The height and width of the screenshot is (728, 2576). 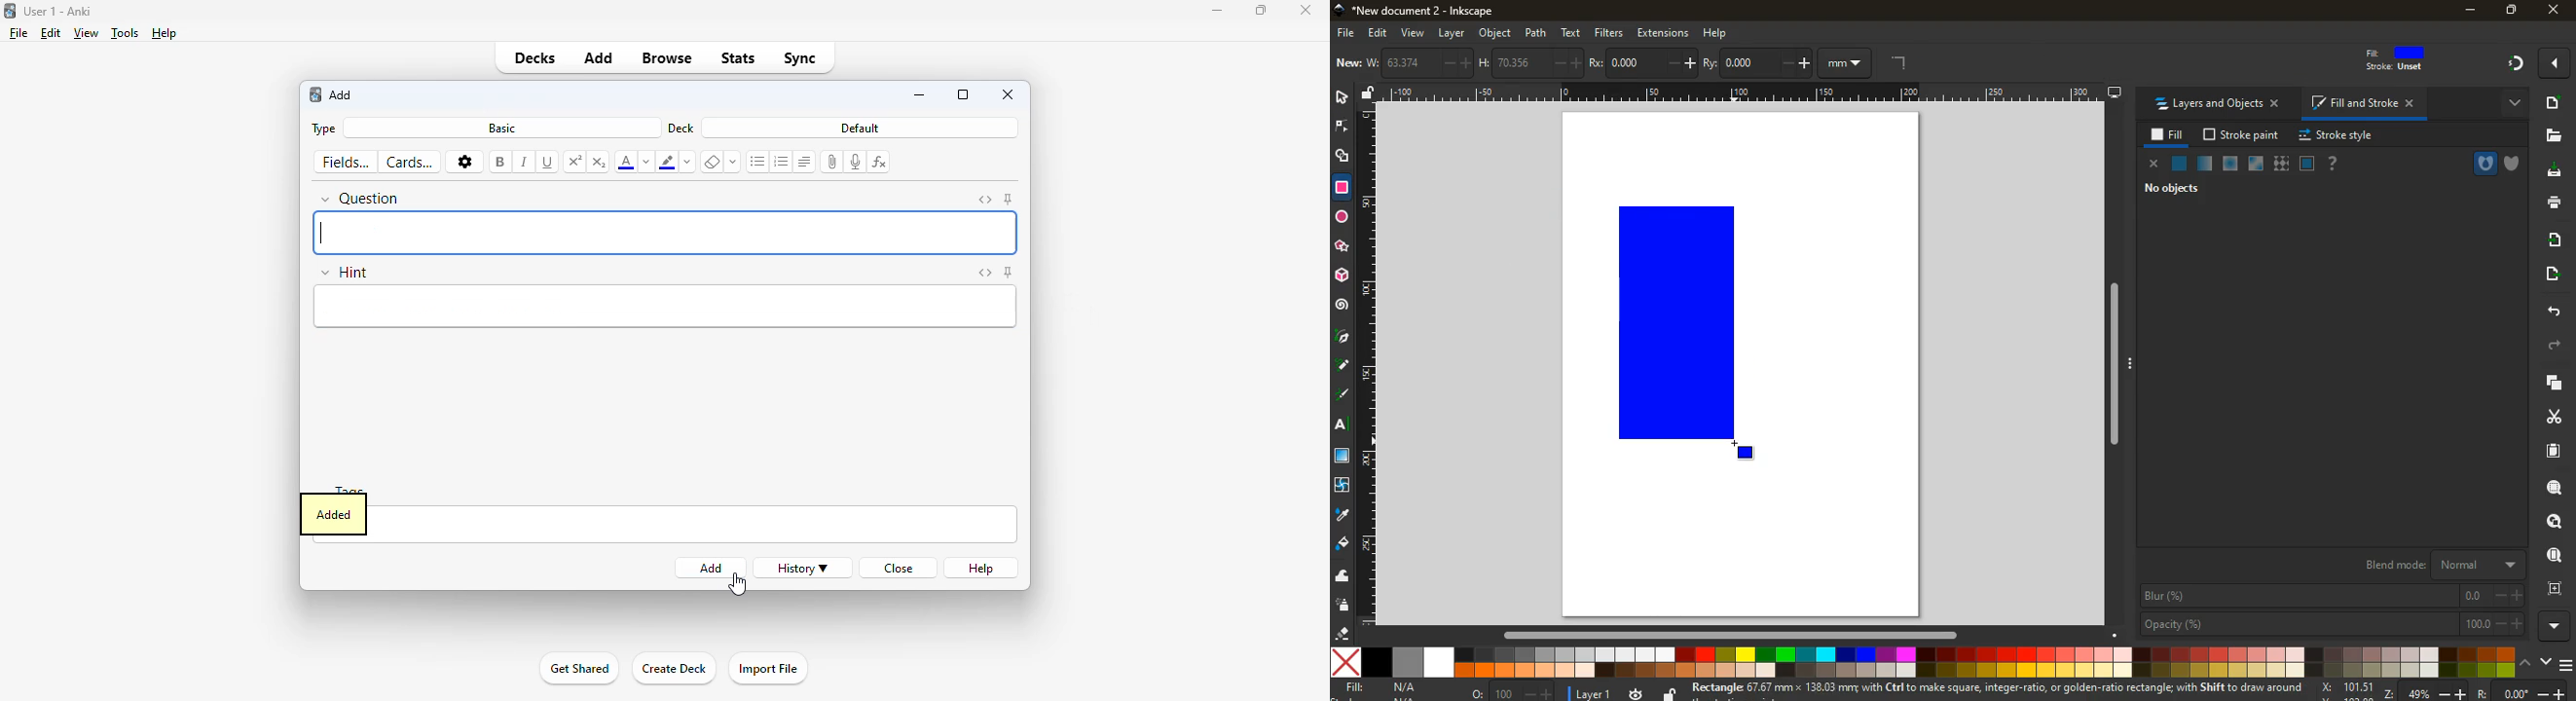 I want to click on change color, so click(x=688, y=163).